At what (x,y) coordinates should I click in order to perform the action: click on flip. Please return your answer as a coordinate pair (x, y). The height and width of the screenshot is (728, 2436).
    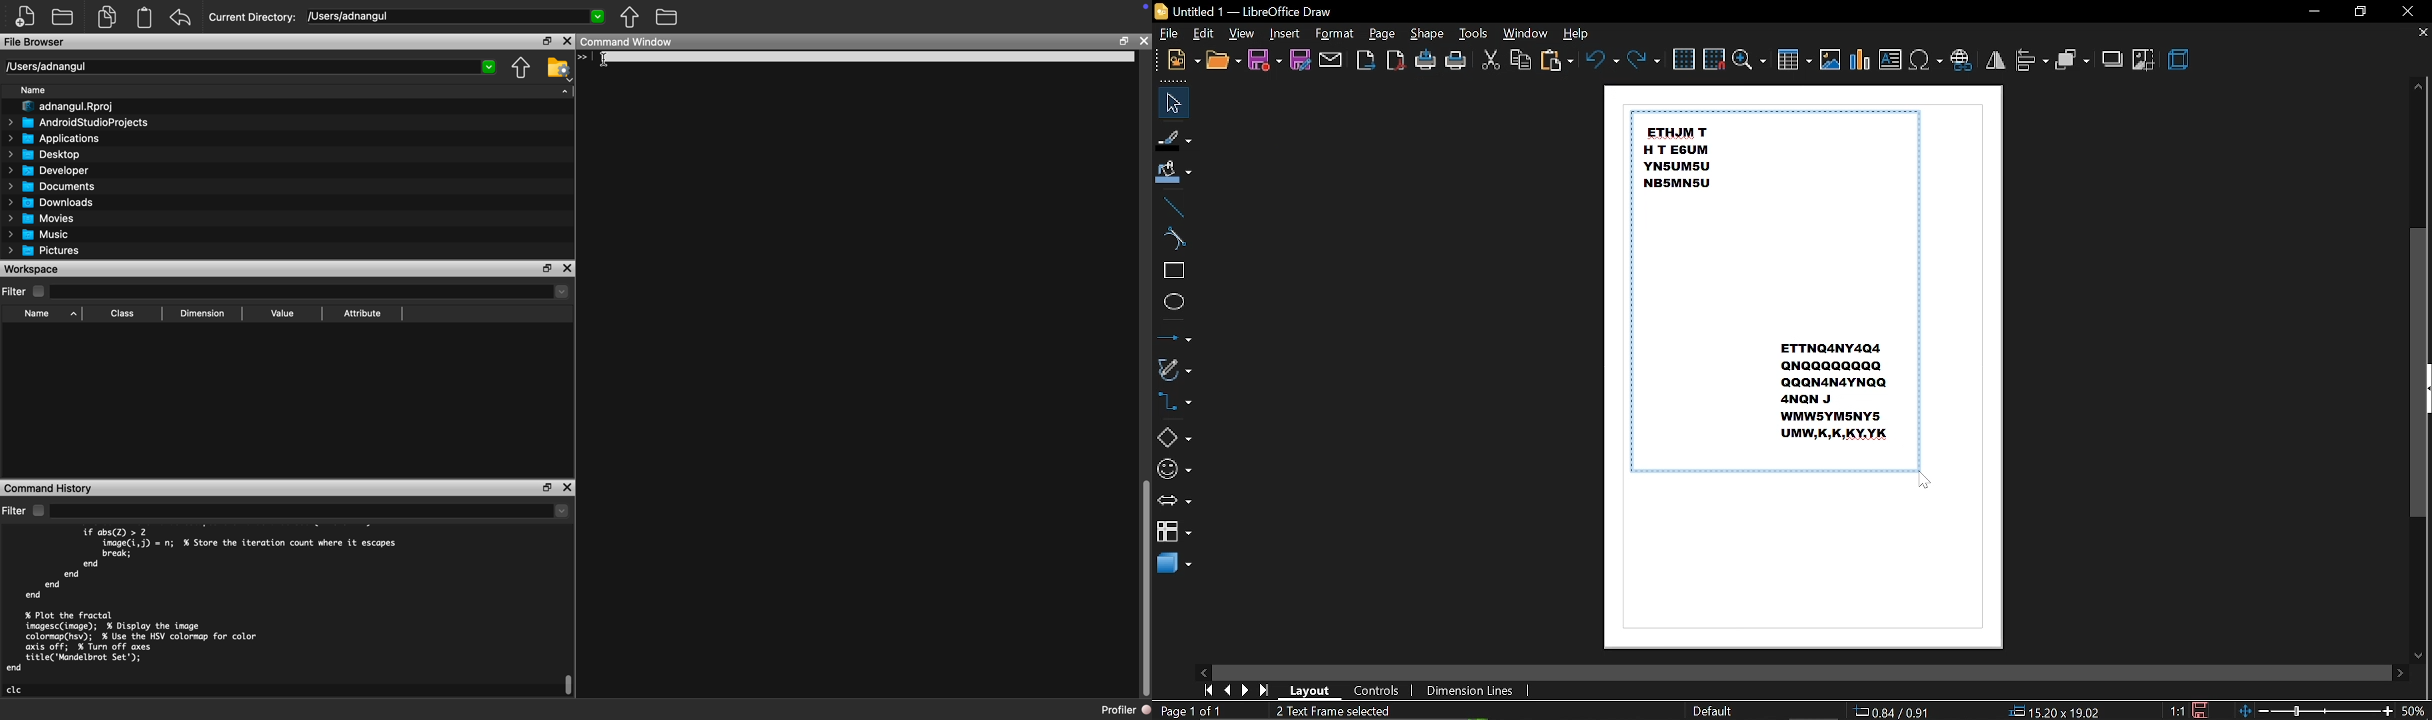
    Looking at the image, I should click on (1996, 59).